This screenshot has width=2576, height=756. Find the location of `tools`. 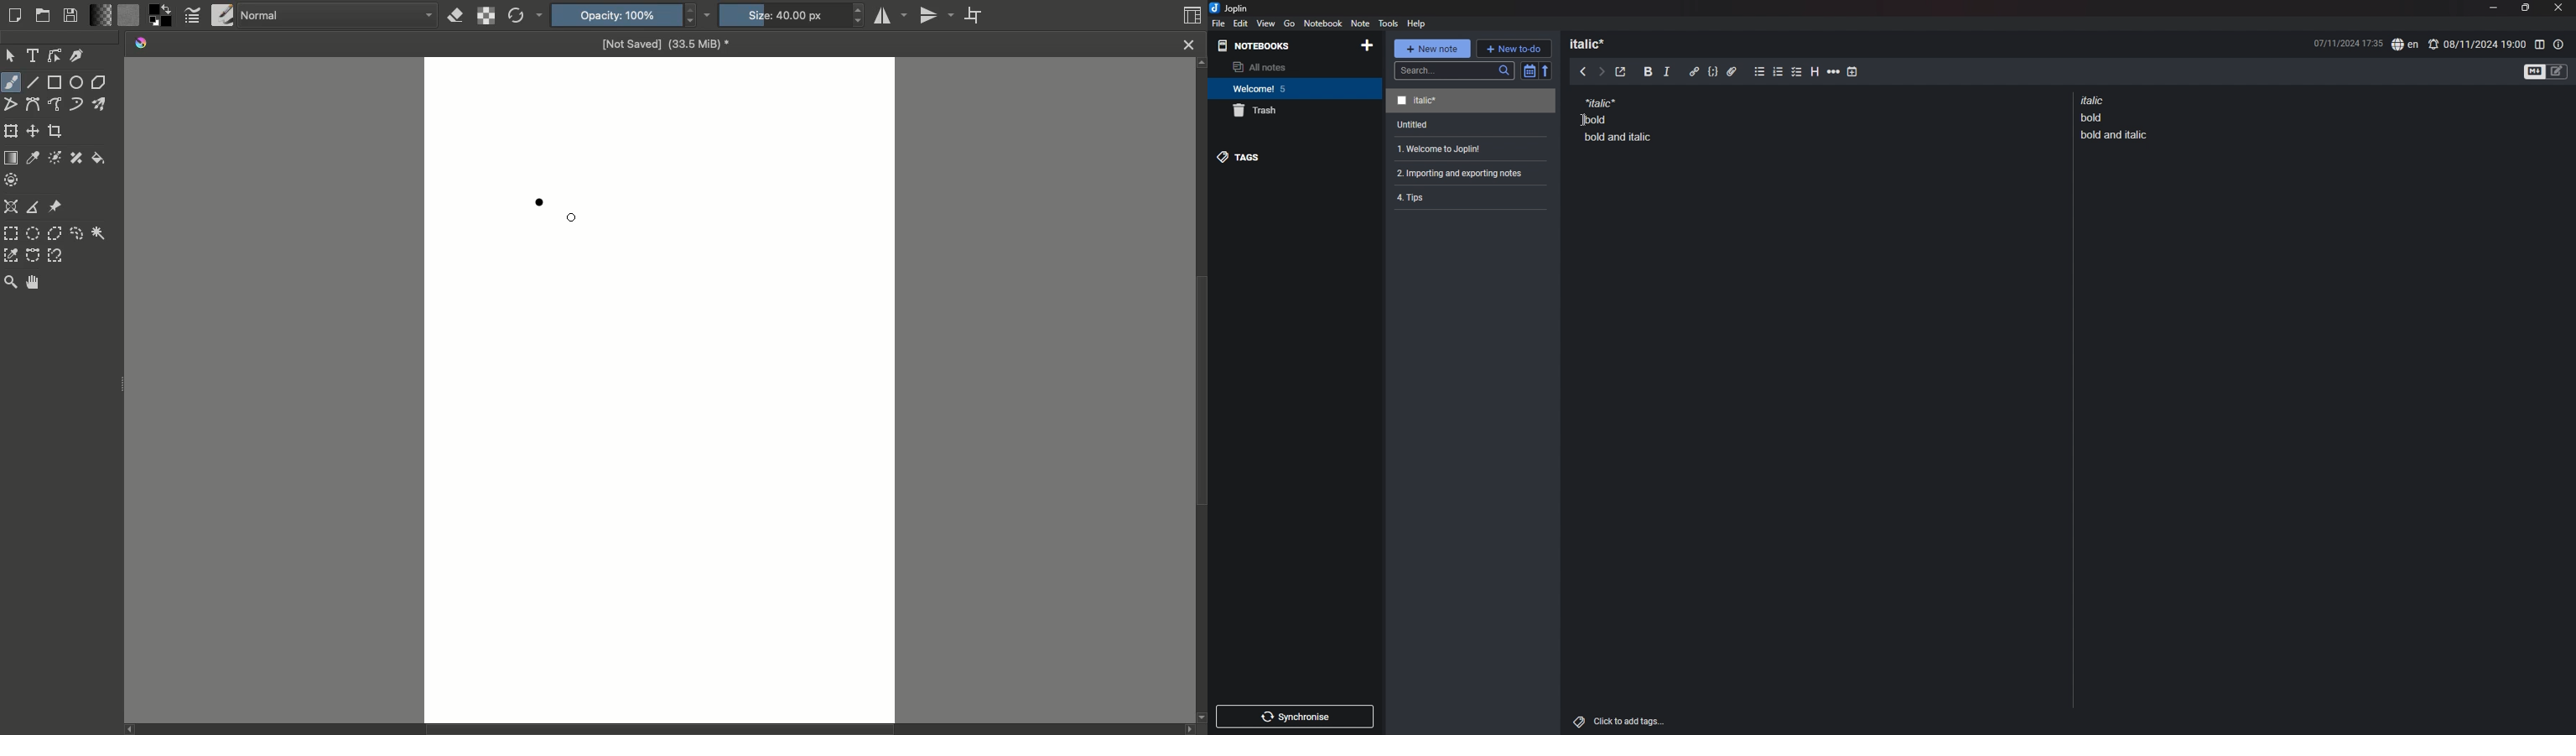

tools is located at coordinates (1389, 23).